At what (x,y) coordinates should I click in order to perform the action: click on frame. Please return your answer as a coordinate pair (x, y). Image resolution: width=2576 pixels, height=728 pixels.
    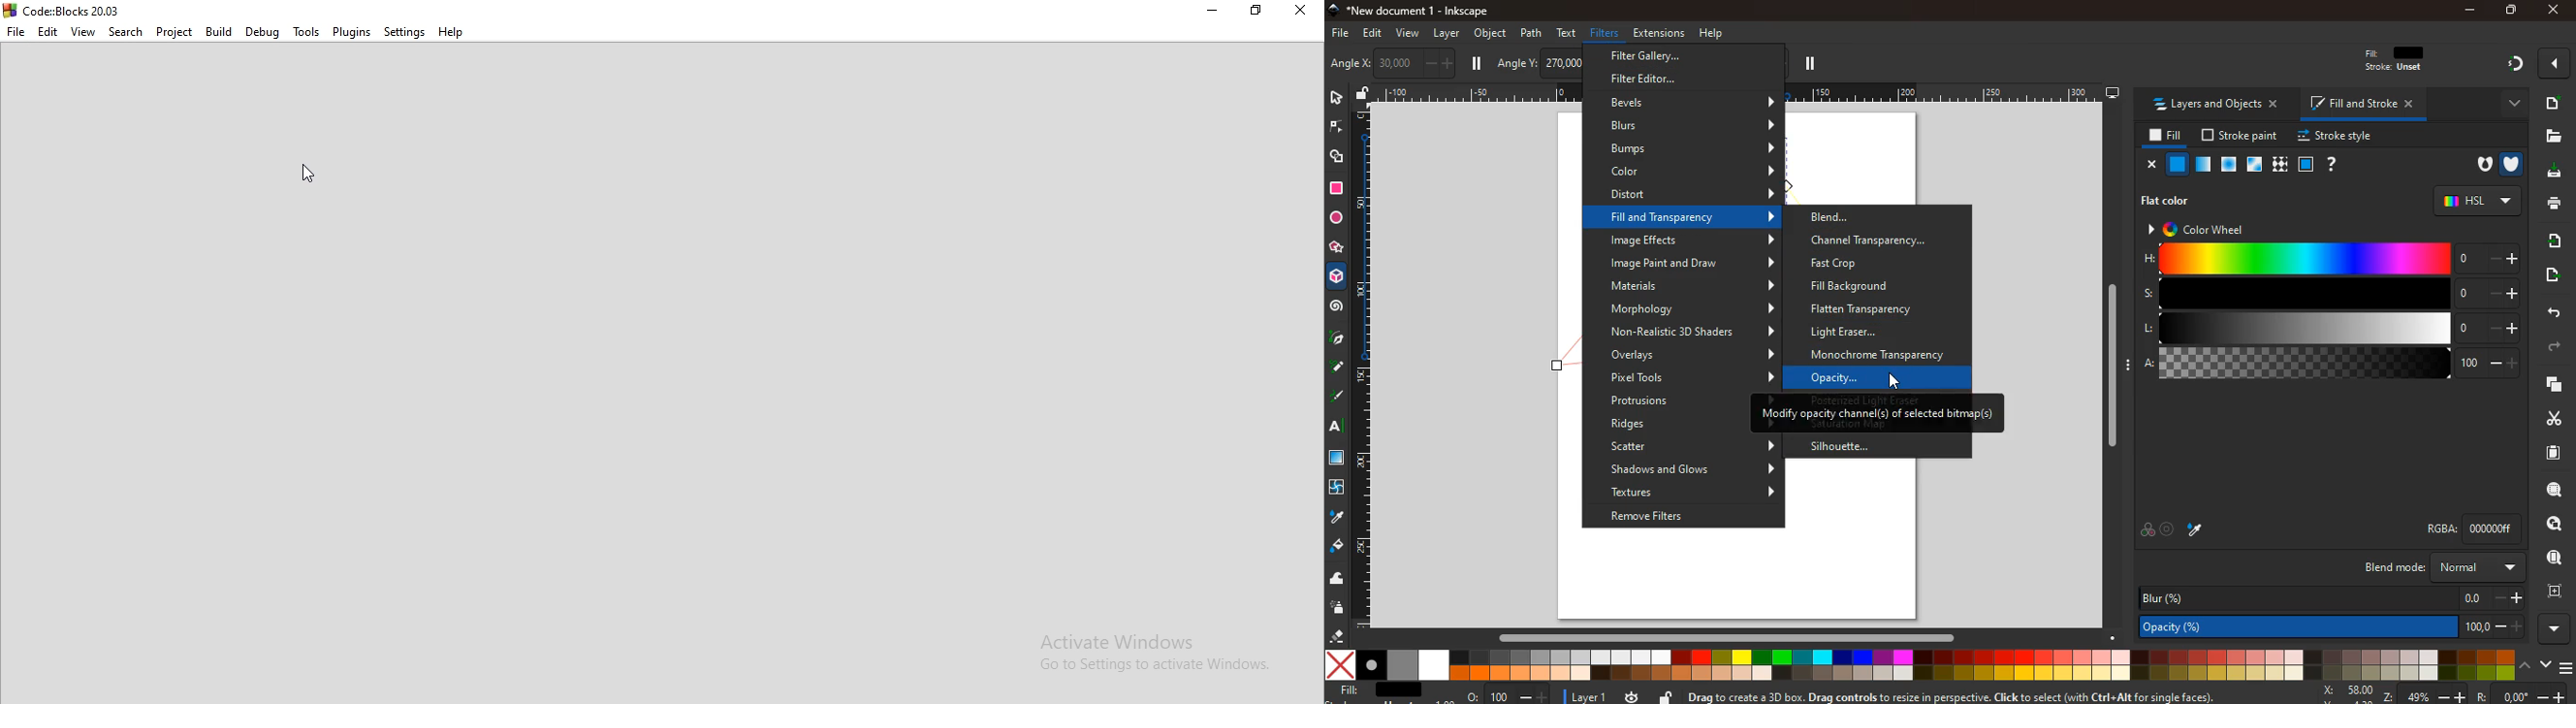
    Looking at the image, I should click on (2306, 164).